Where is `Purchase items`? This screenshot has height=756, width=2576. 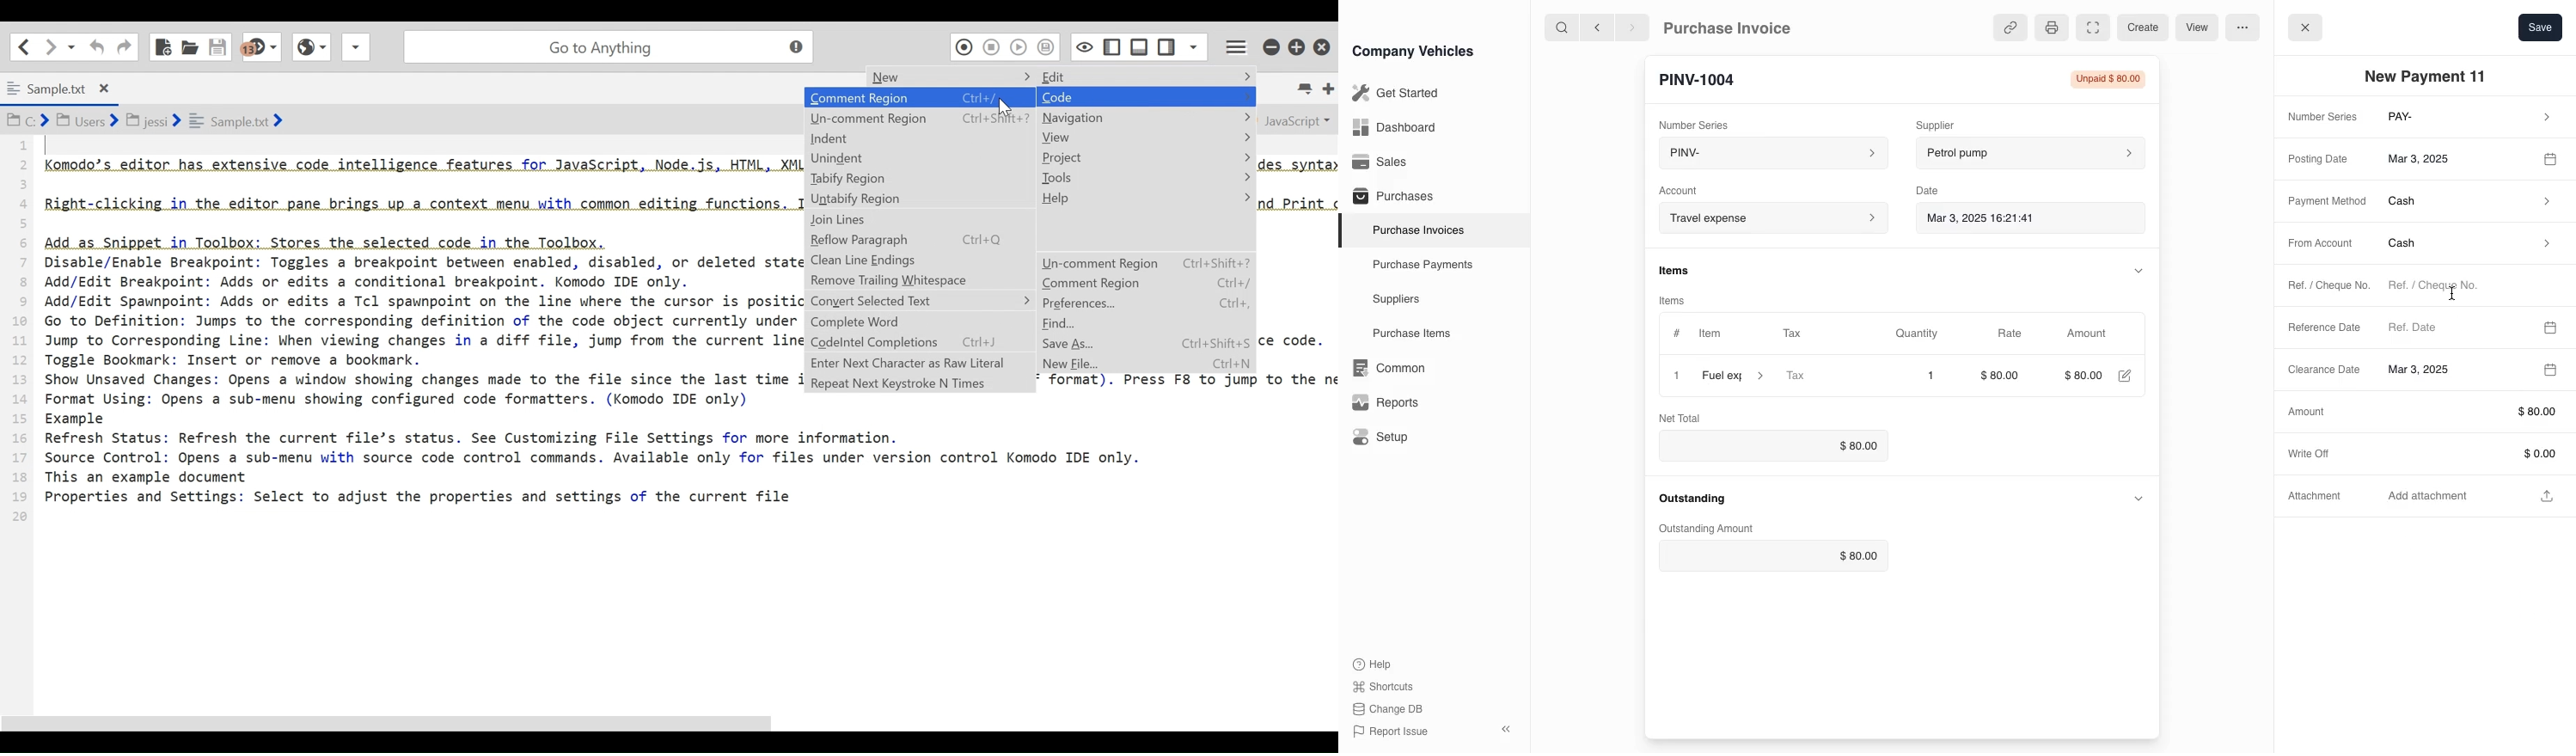
Purchase items is located at coordinates (1405, 334).